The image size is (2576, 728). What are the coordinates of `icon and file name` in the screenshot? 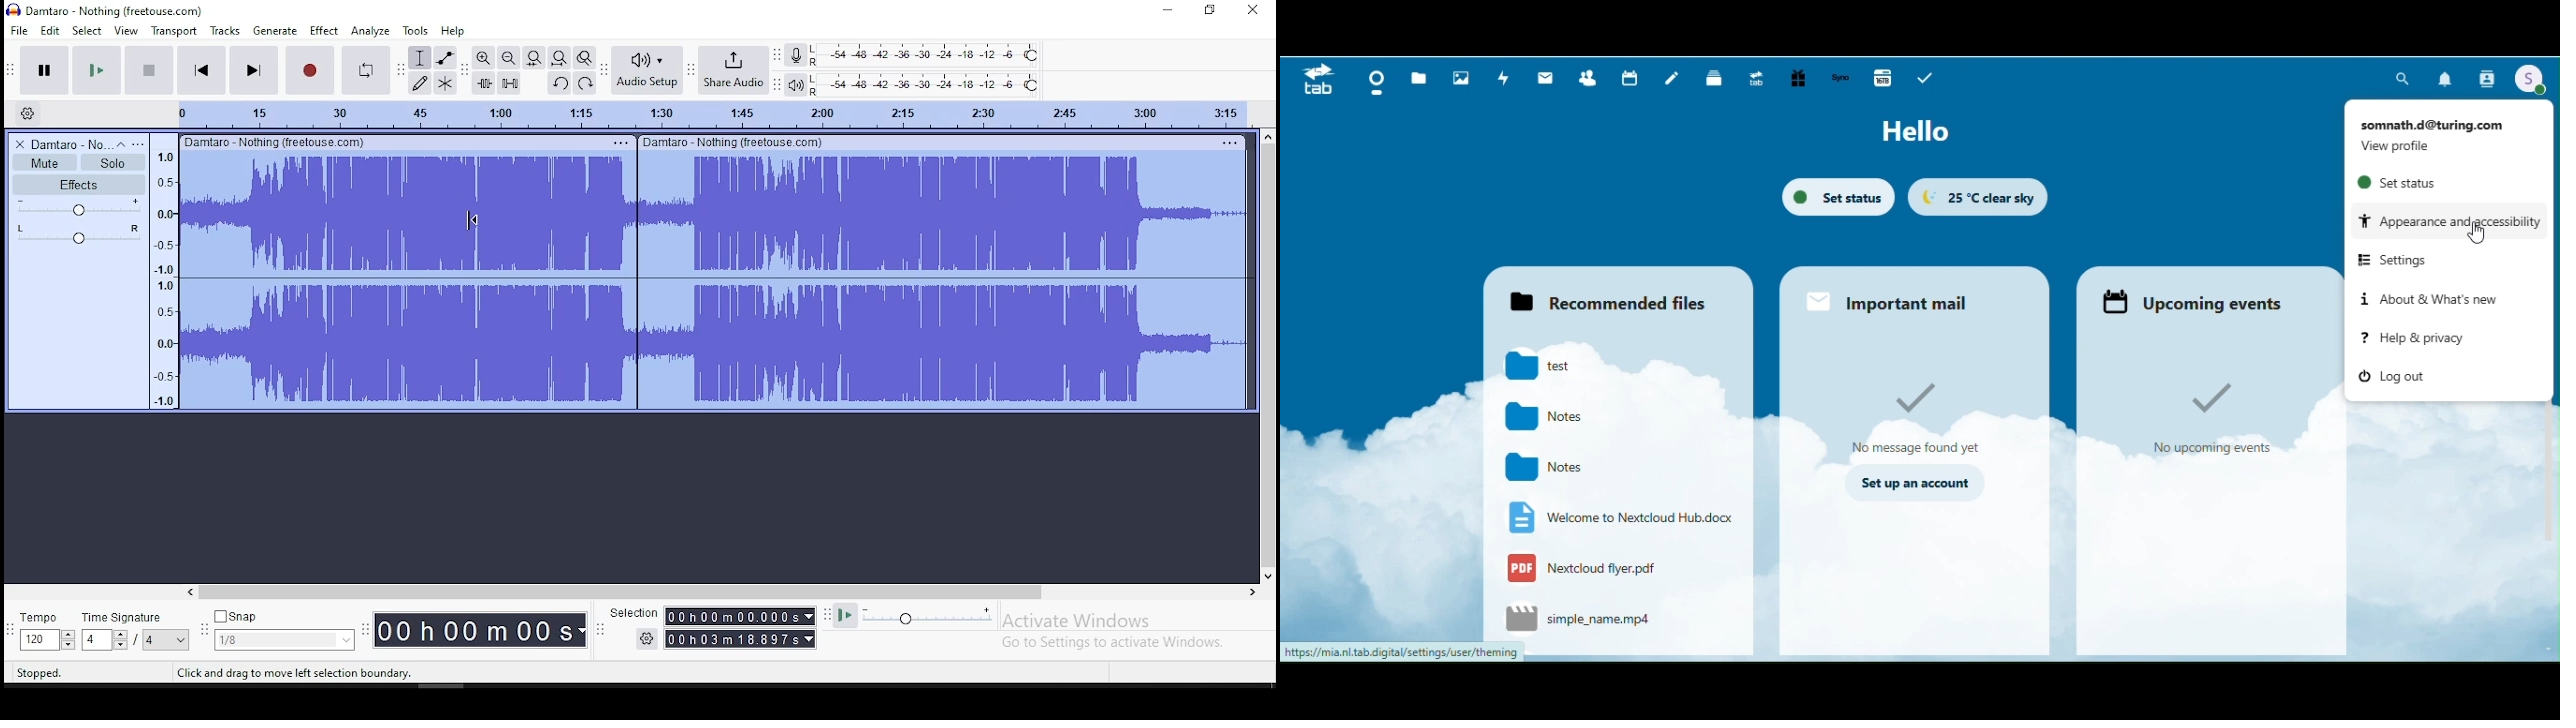 It's located at (107, 10).